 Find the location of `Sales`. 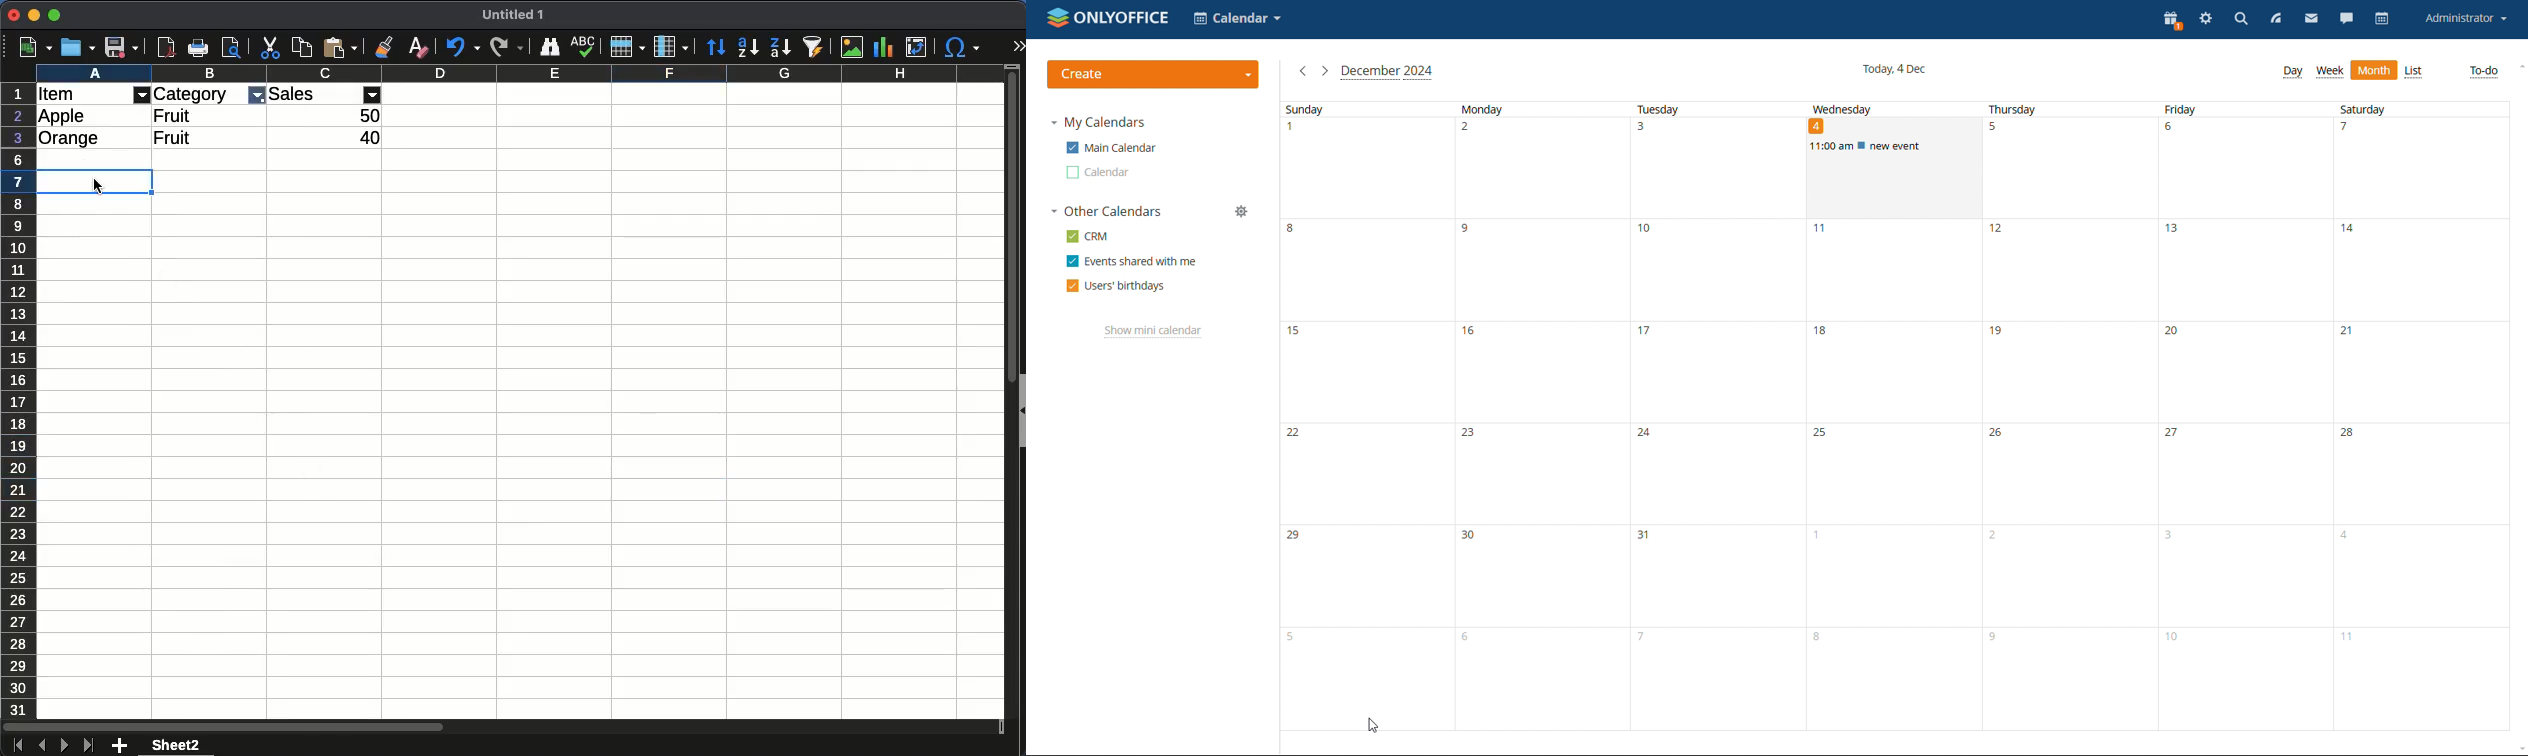

Sales is located at coordinates (293, 94).